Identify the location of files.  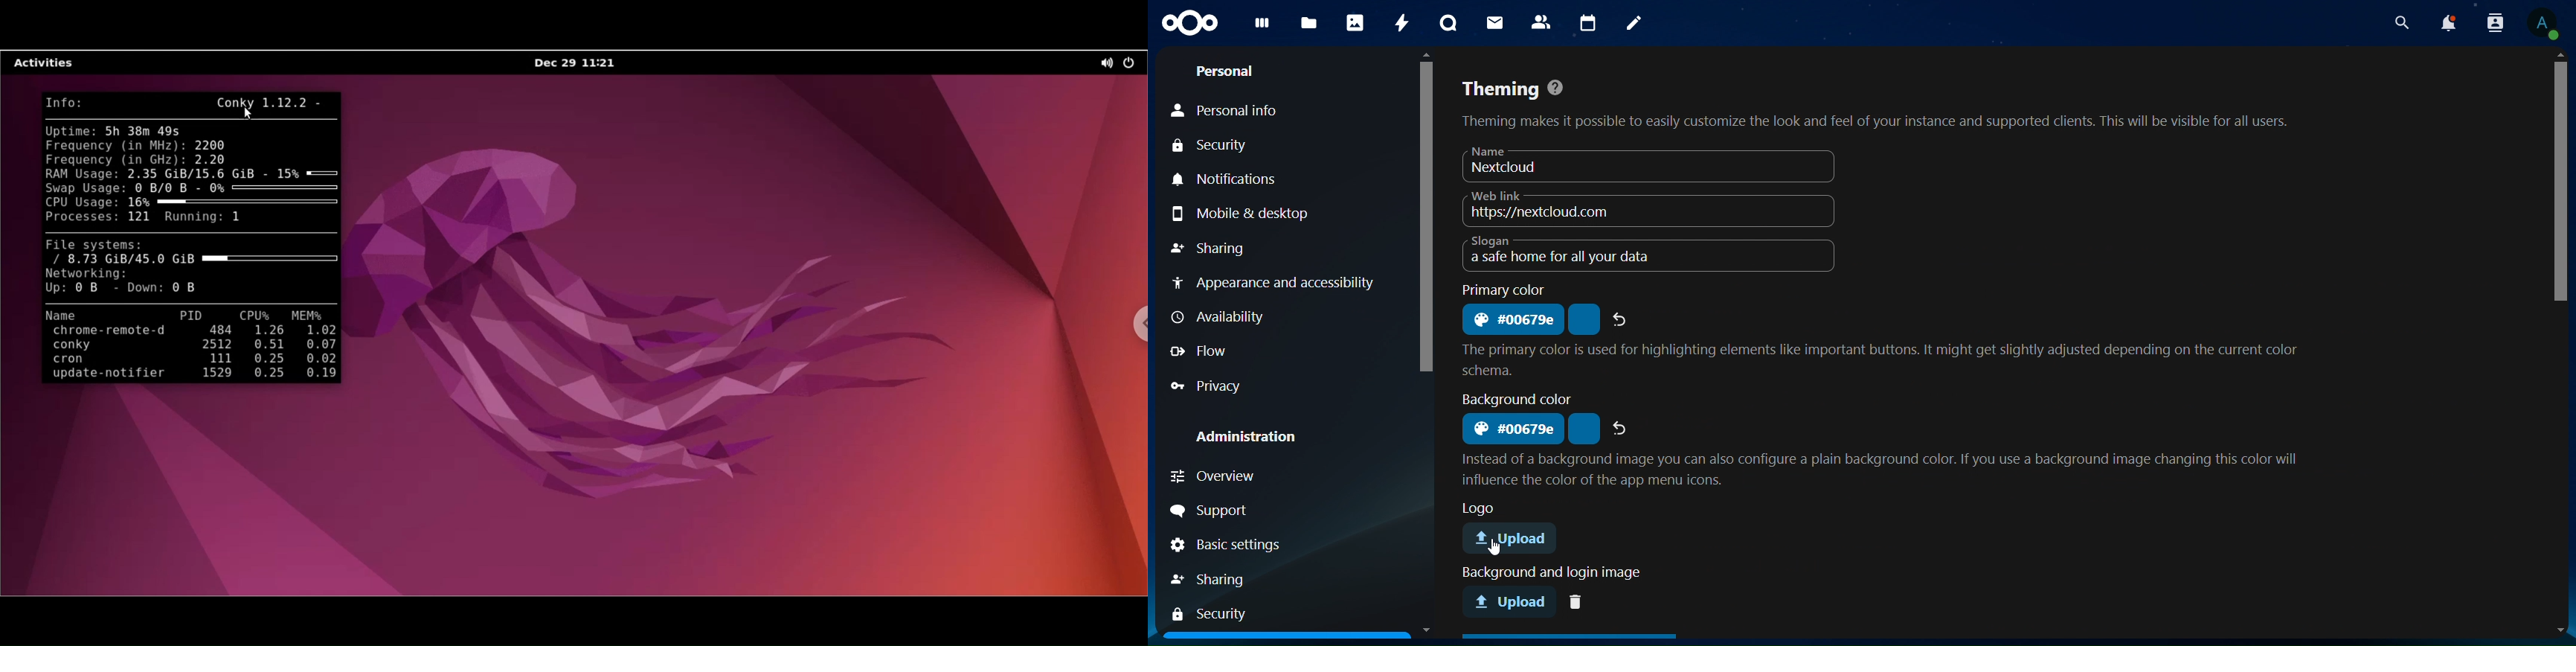
(1310, 24).